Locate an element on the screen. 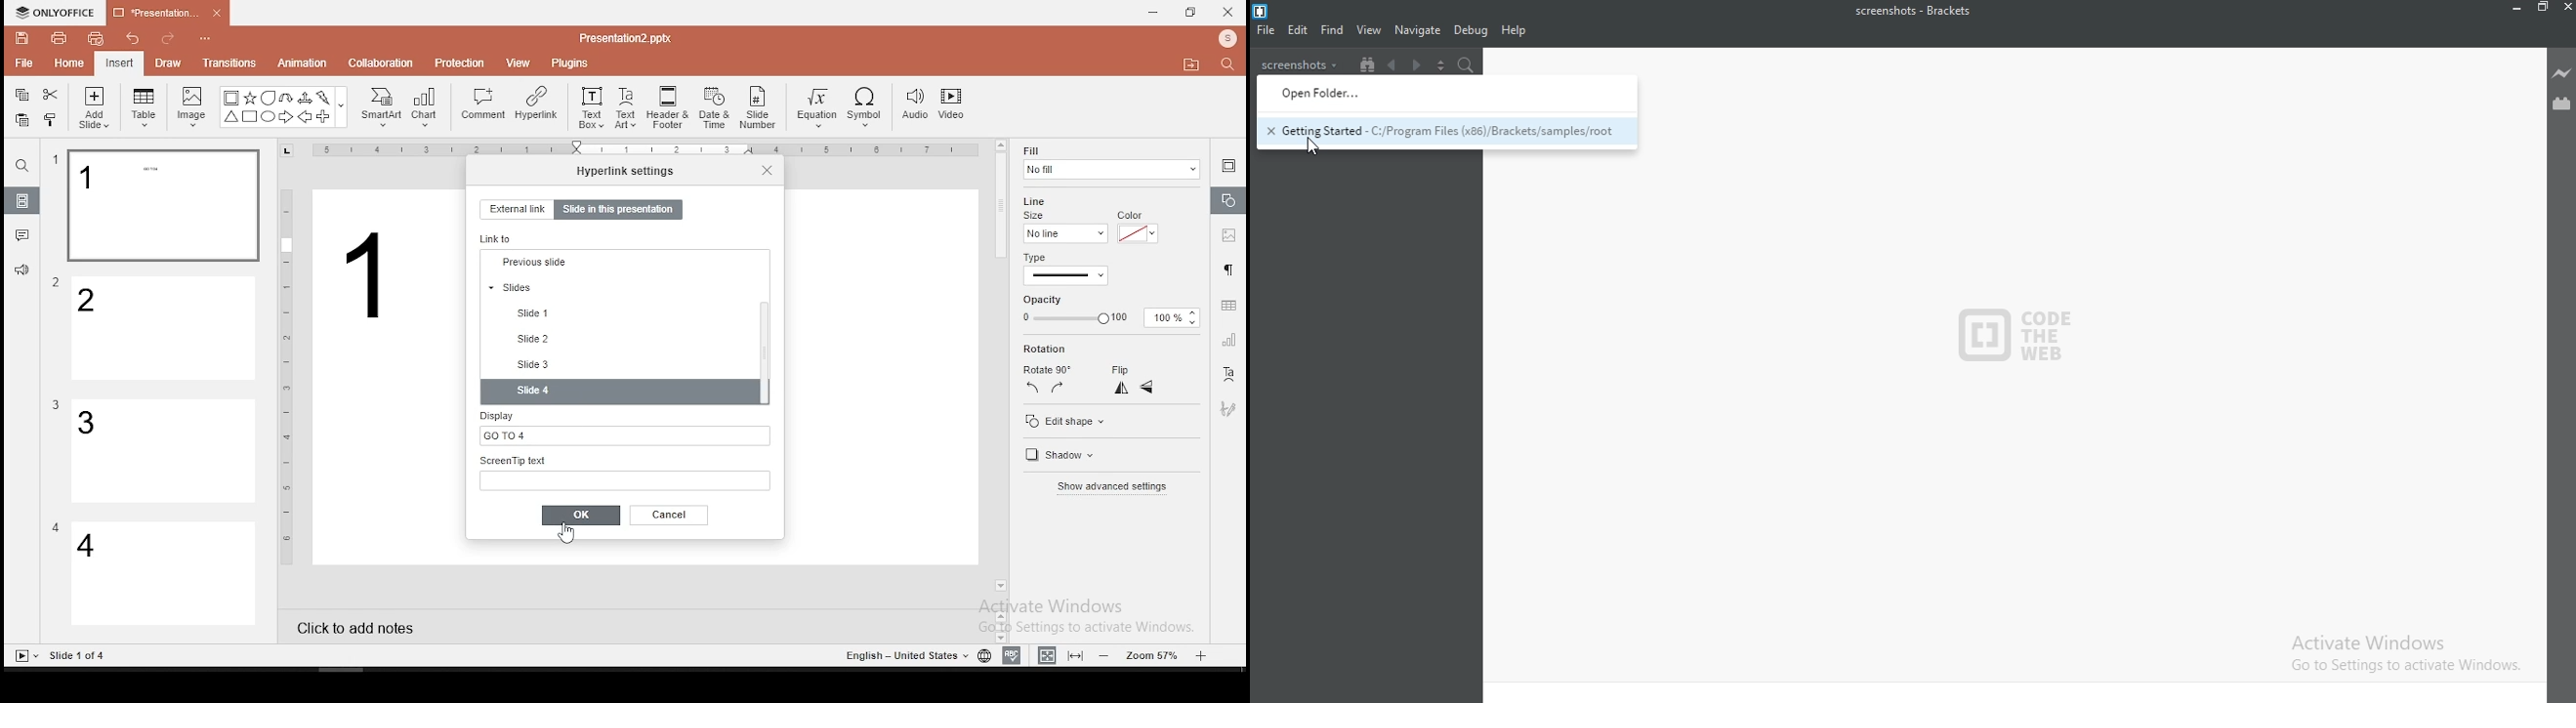 This screenshot has width=2576, height=728. opacity is located at coordinates (1107, 318).